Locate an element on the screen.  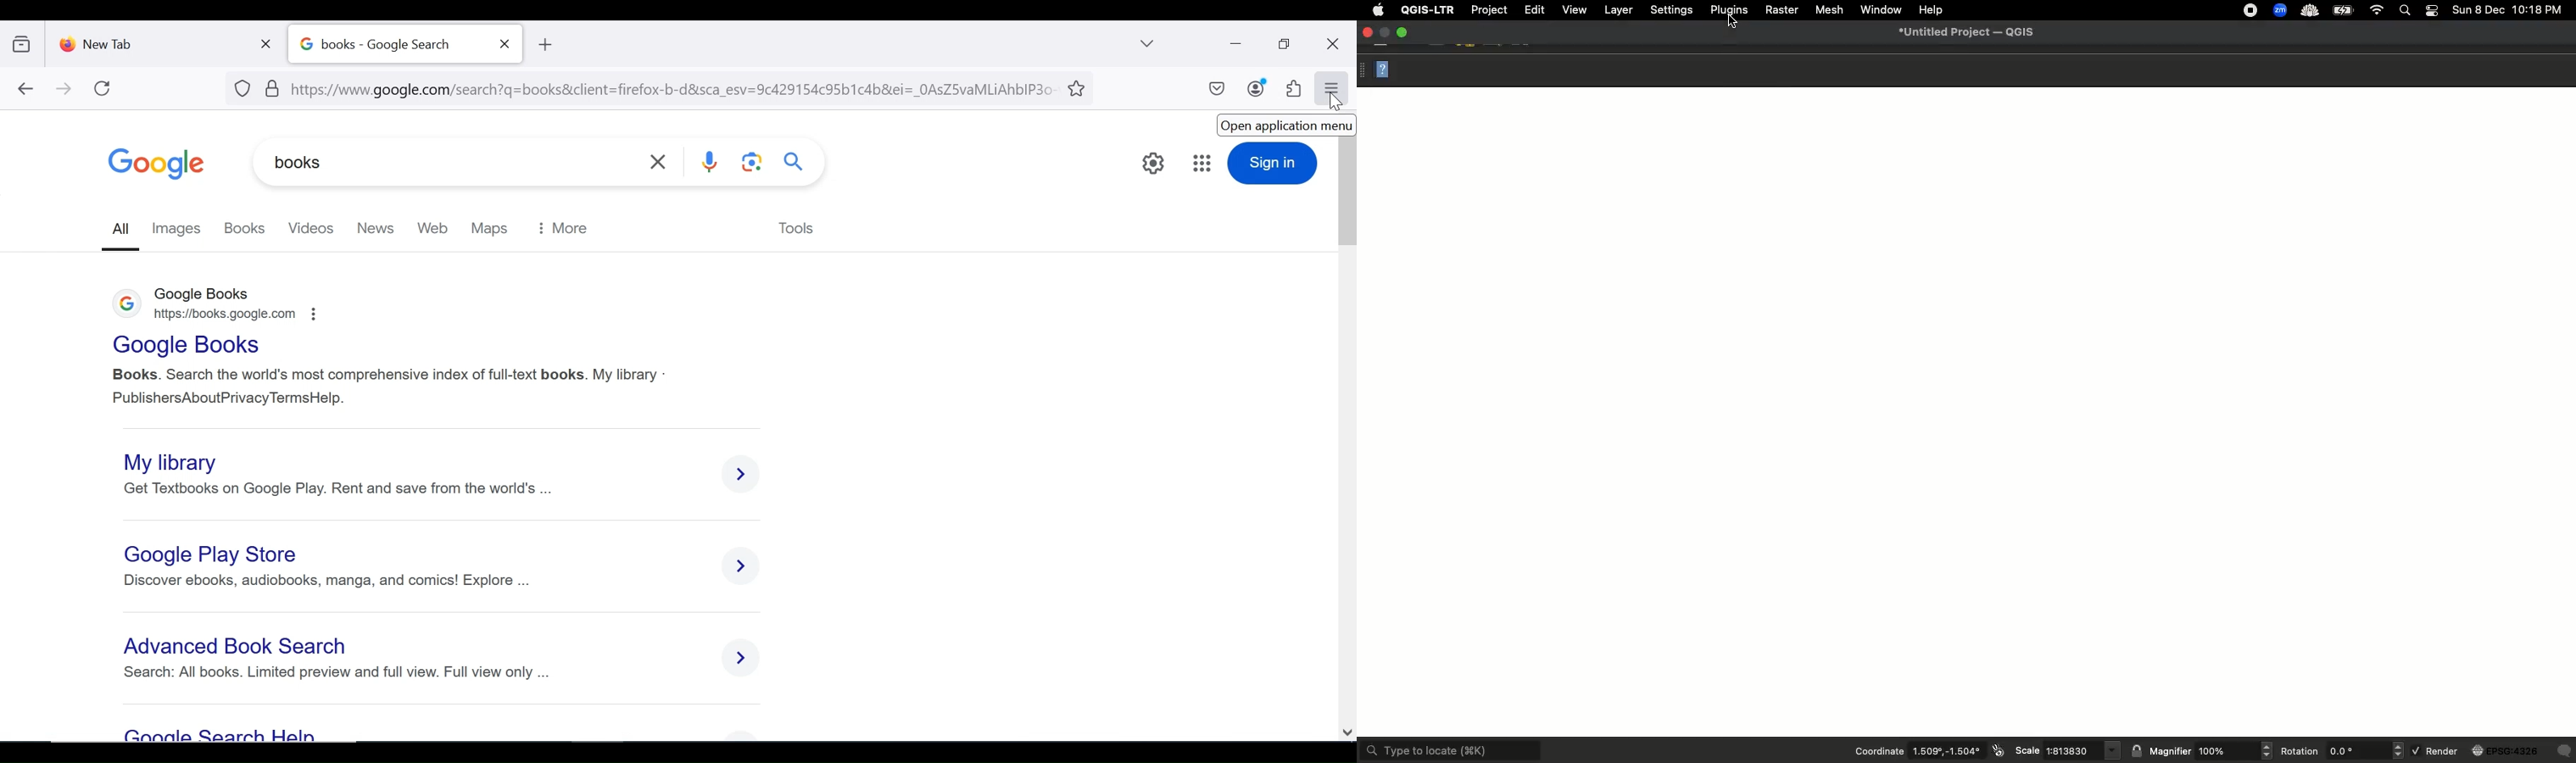
forward is located at coordinates (64, 90).